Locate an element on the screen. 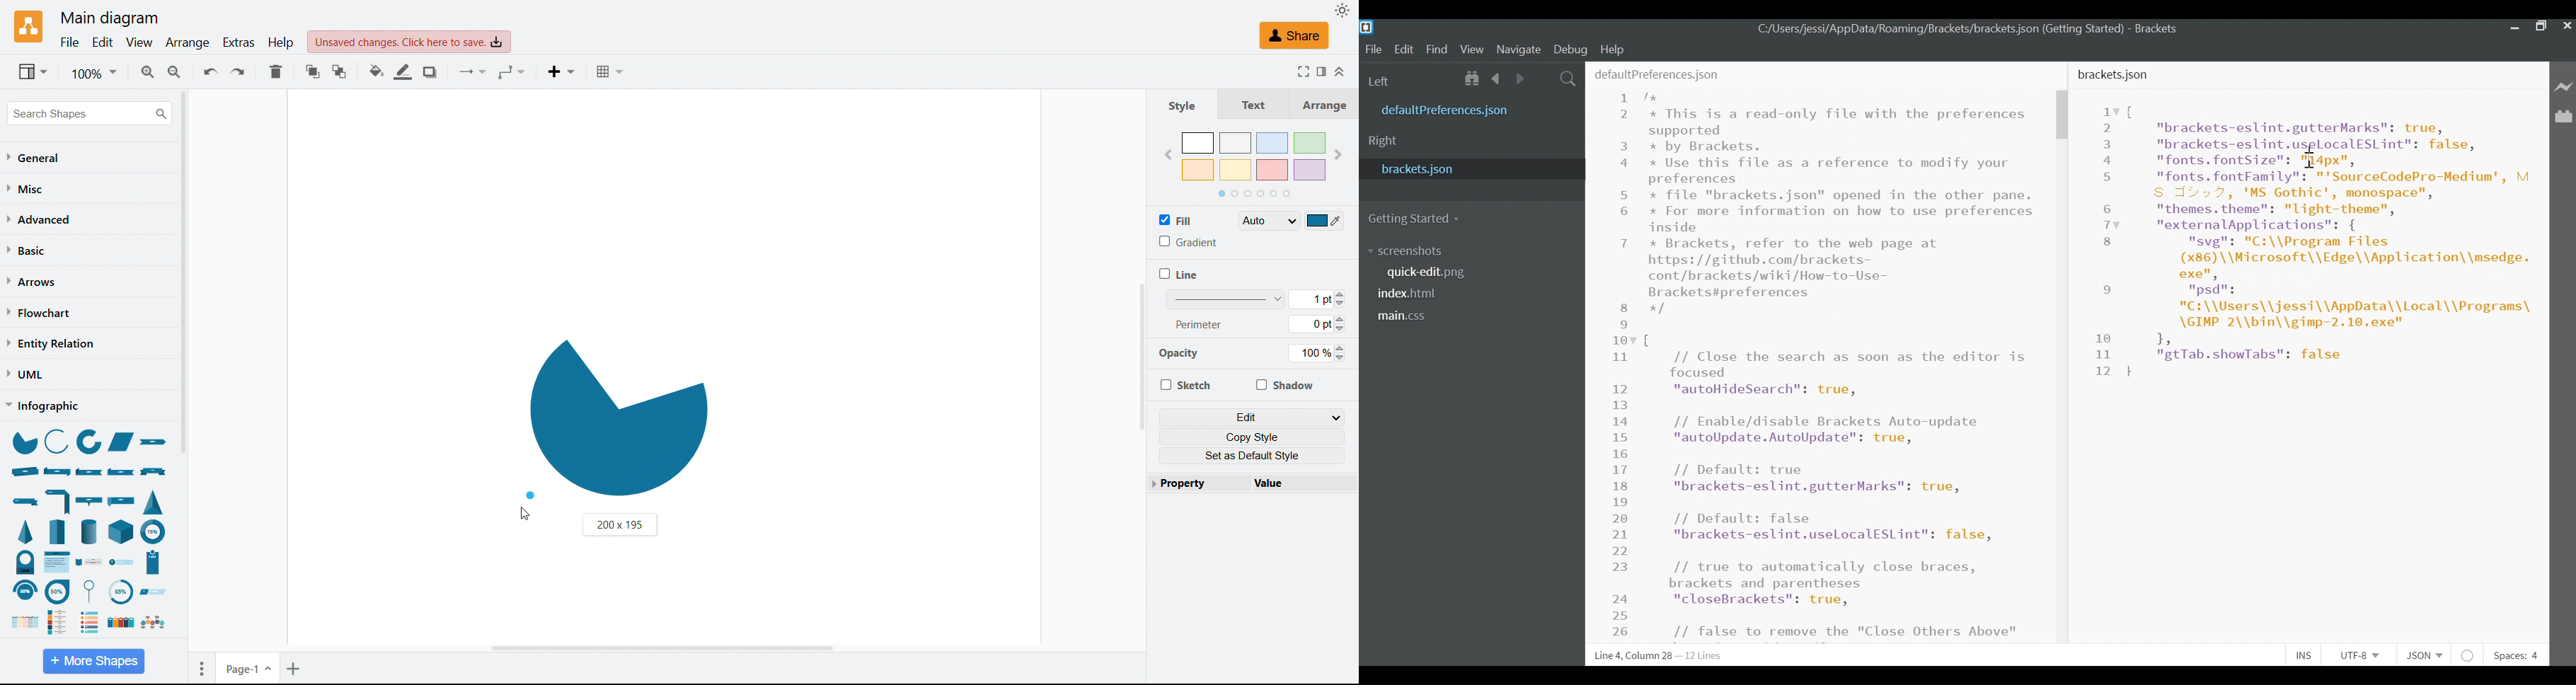 This screenshot has width=2576, height=700. Full screen  is located at coordinates (1300, 71).